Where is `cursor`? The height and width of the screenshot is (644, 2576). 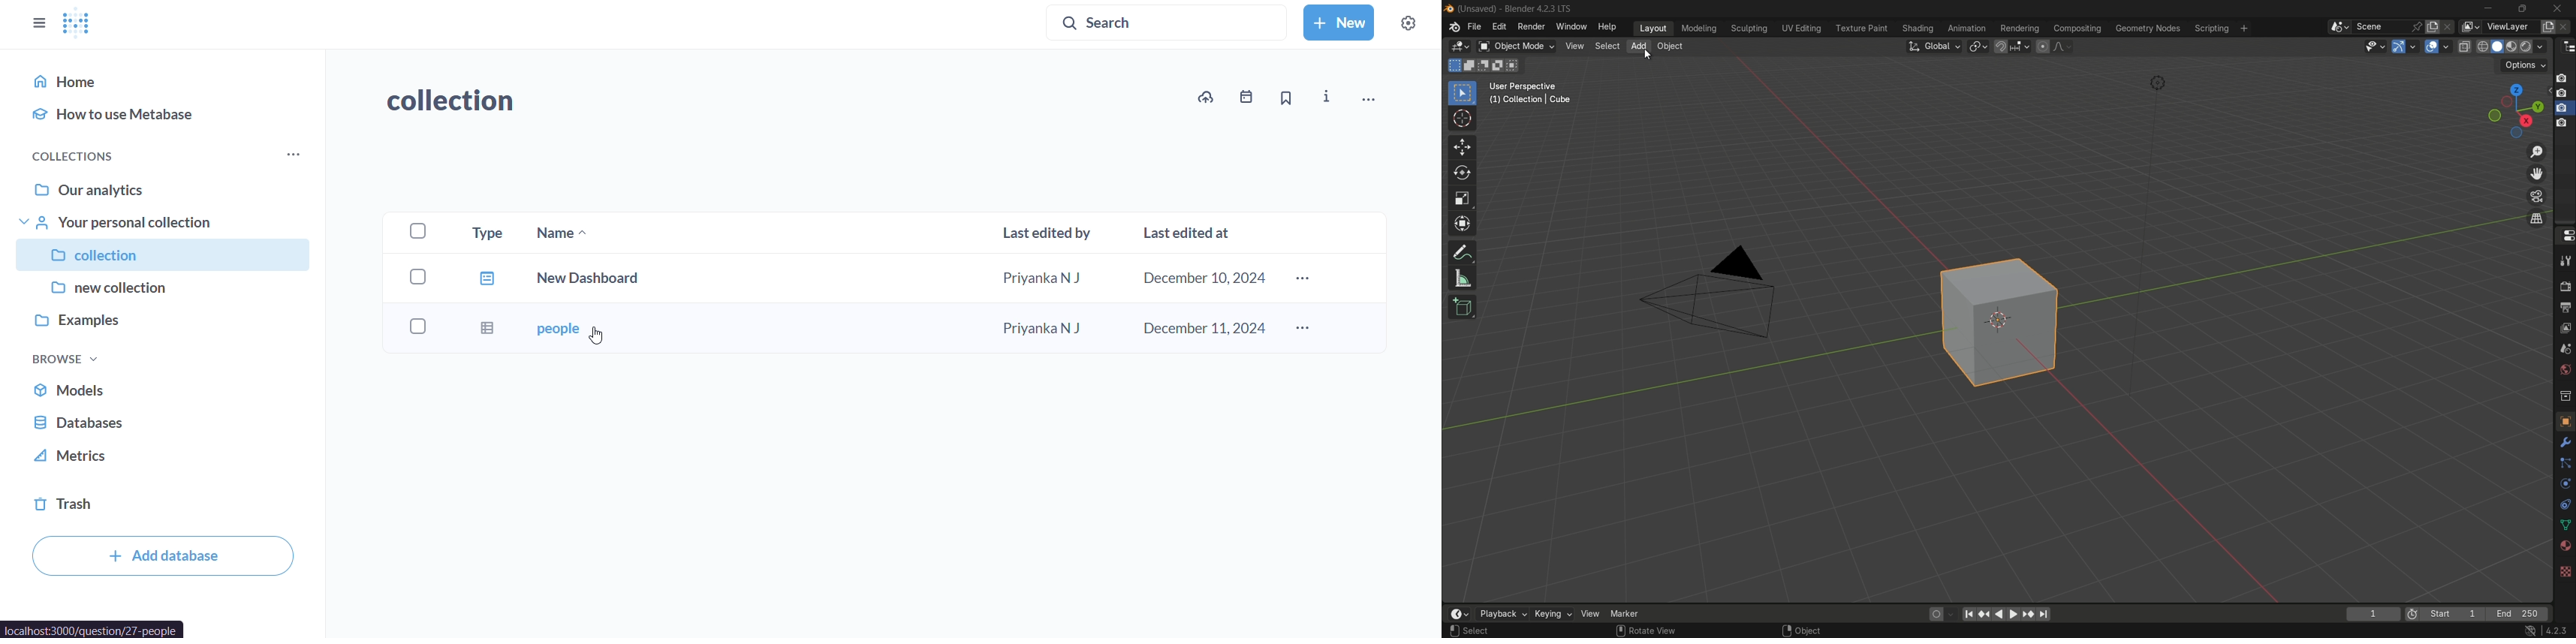 cursor is located at coordinates (1462, 119).